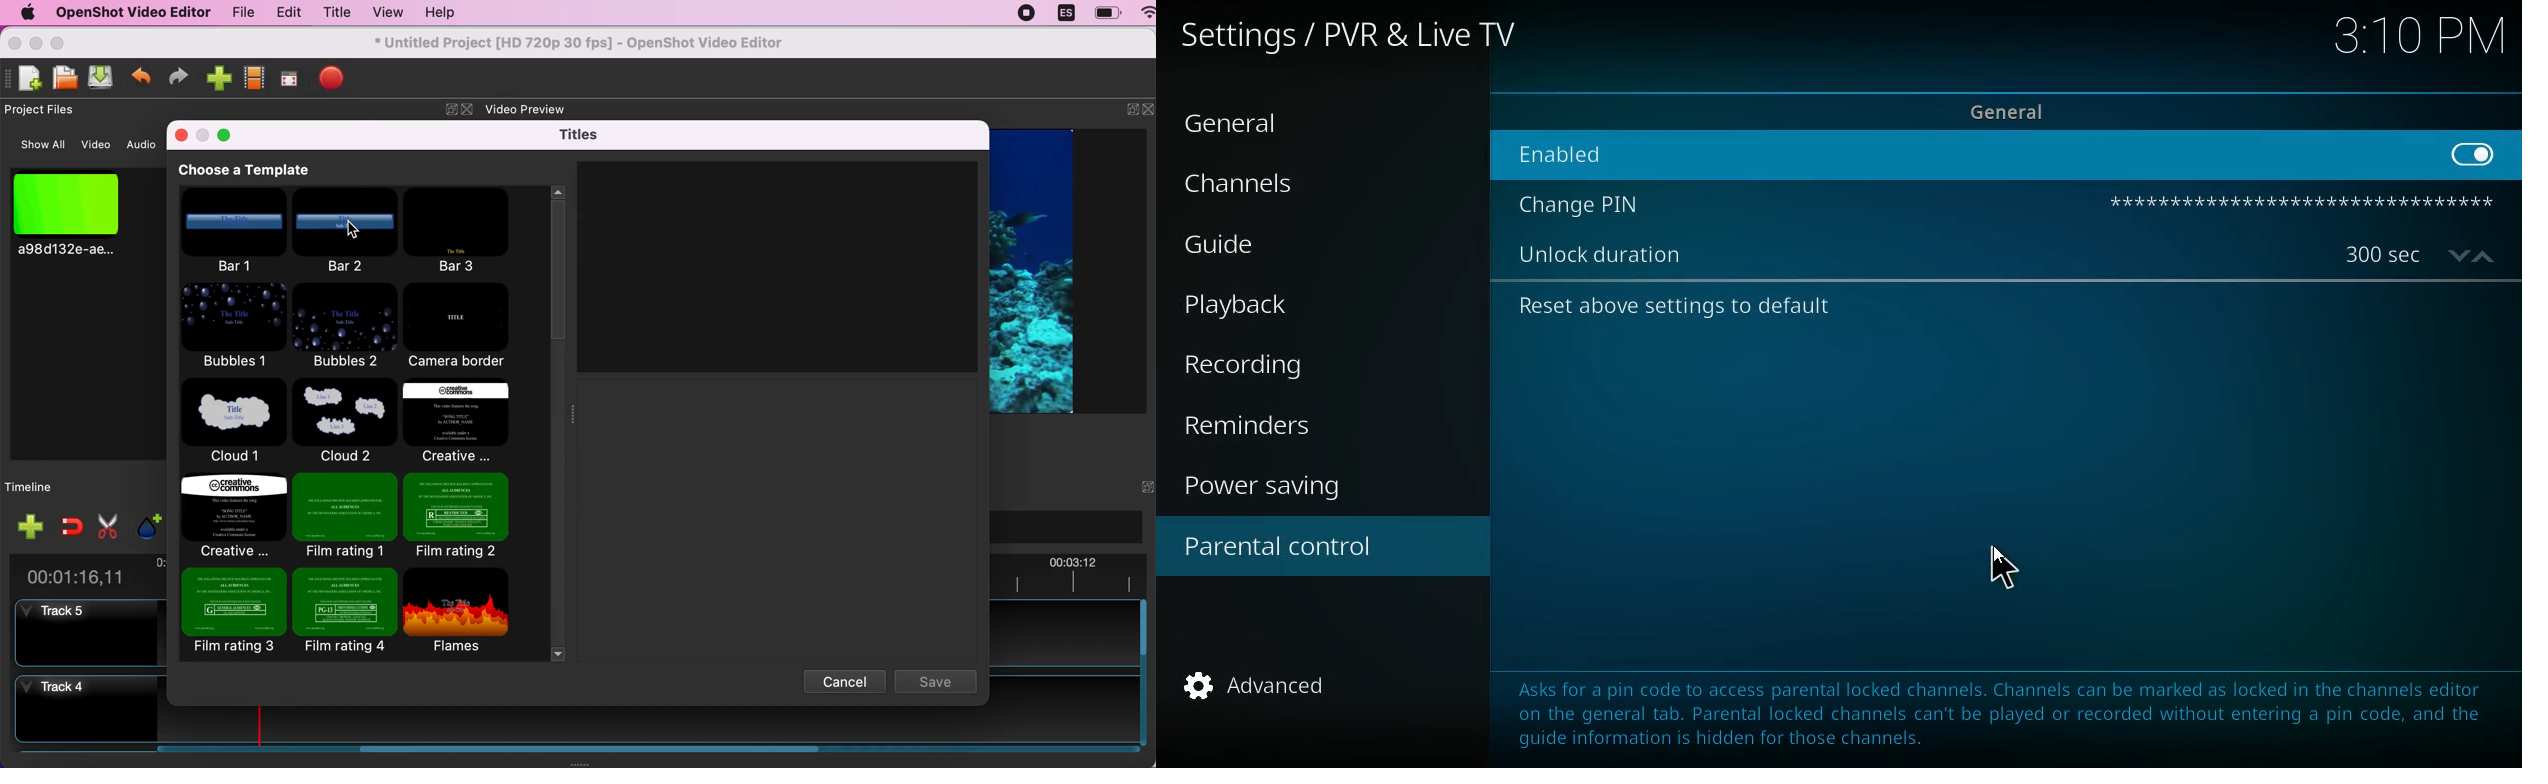 The height and width of the screenshot is (784, 2548). I want to click on pin, so click(2300, 202).